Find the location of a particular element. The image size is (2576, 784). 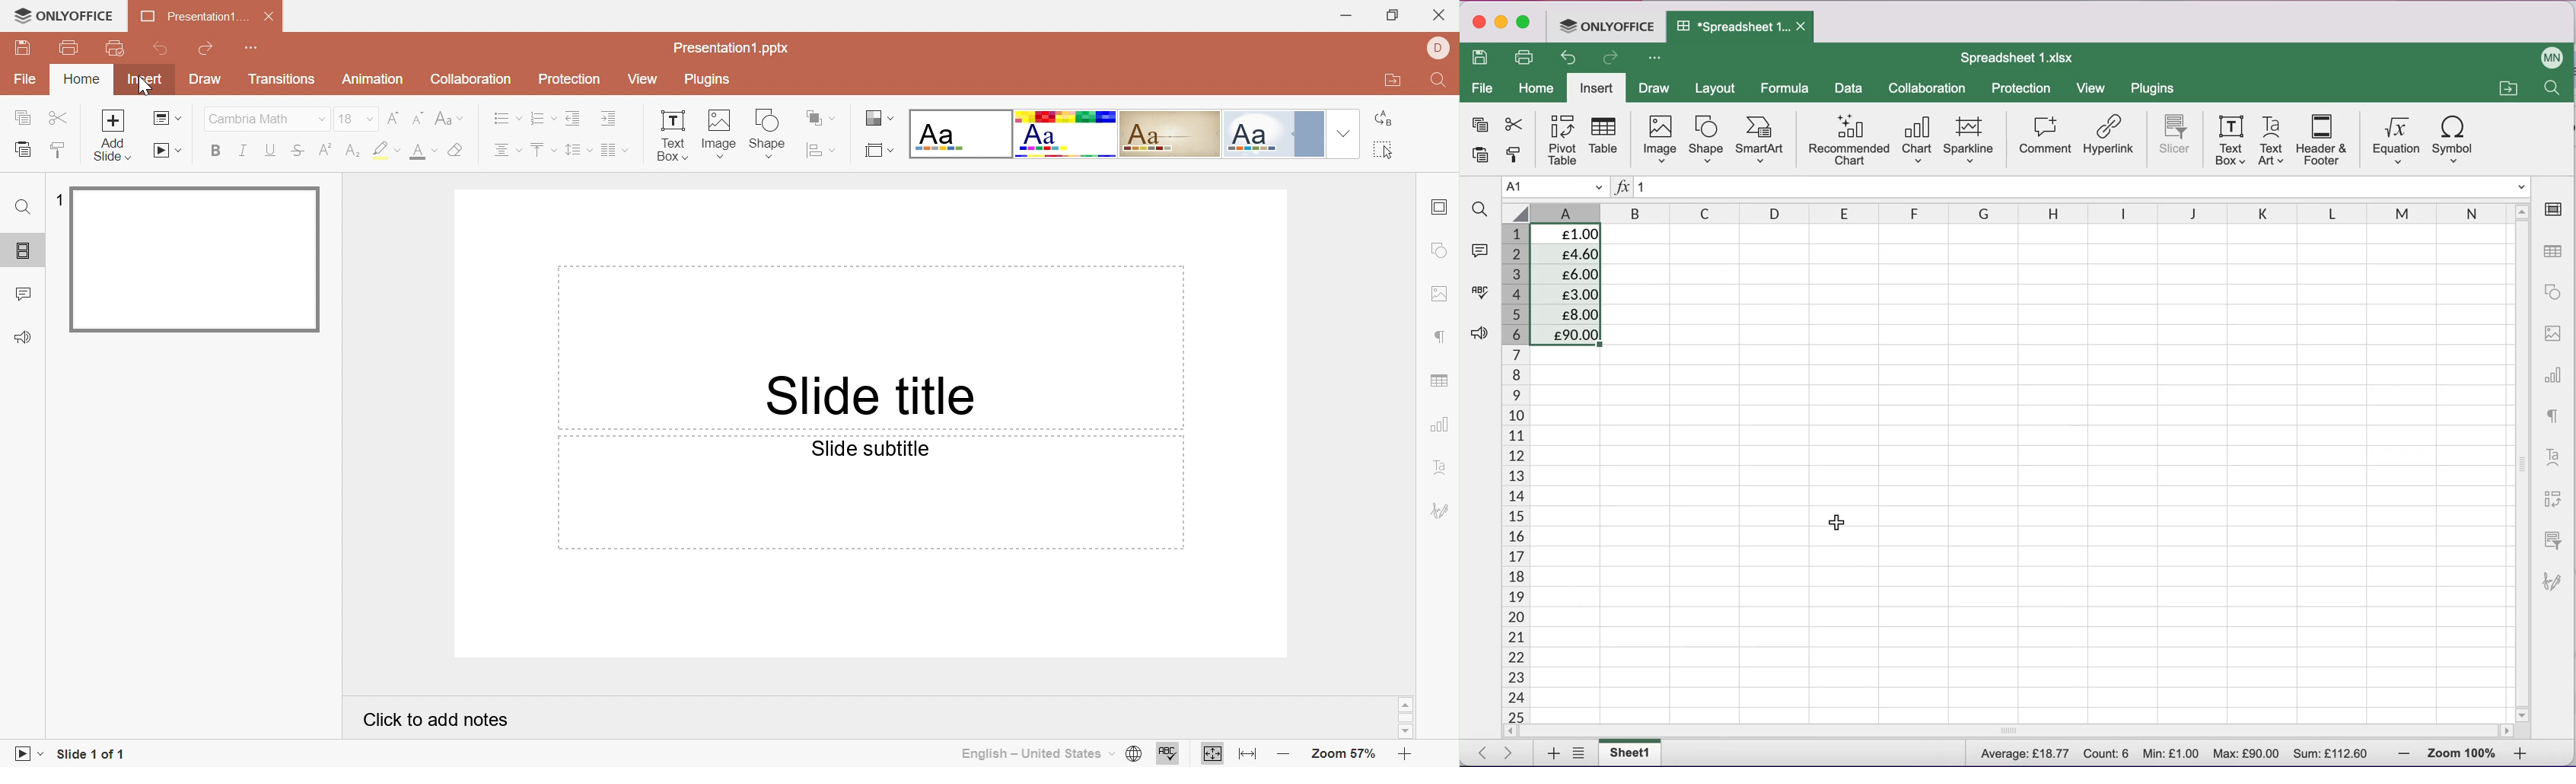

close is located at coordinates (1479, 26).